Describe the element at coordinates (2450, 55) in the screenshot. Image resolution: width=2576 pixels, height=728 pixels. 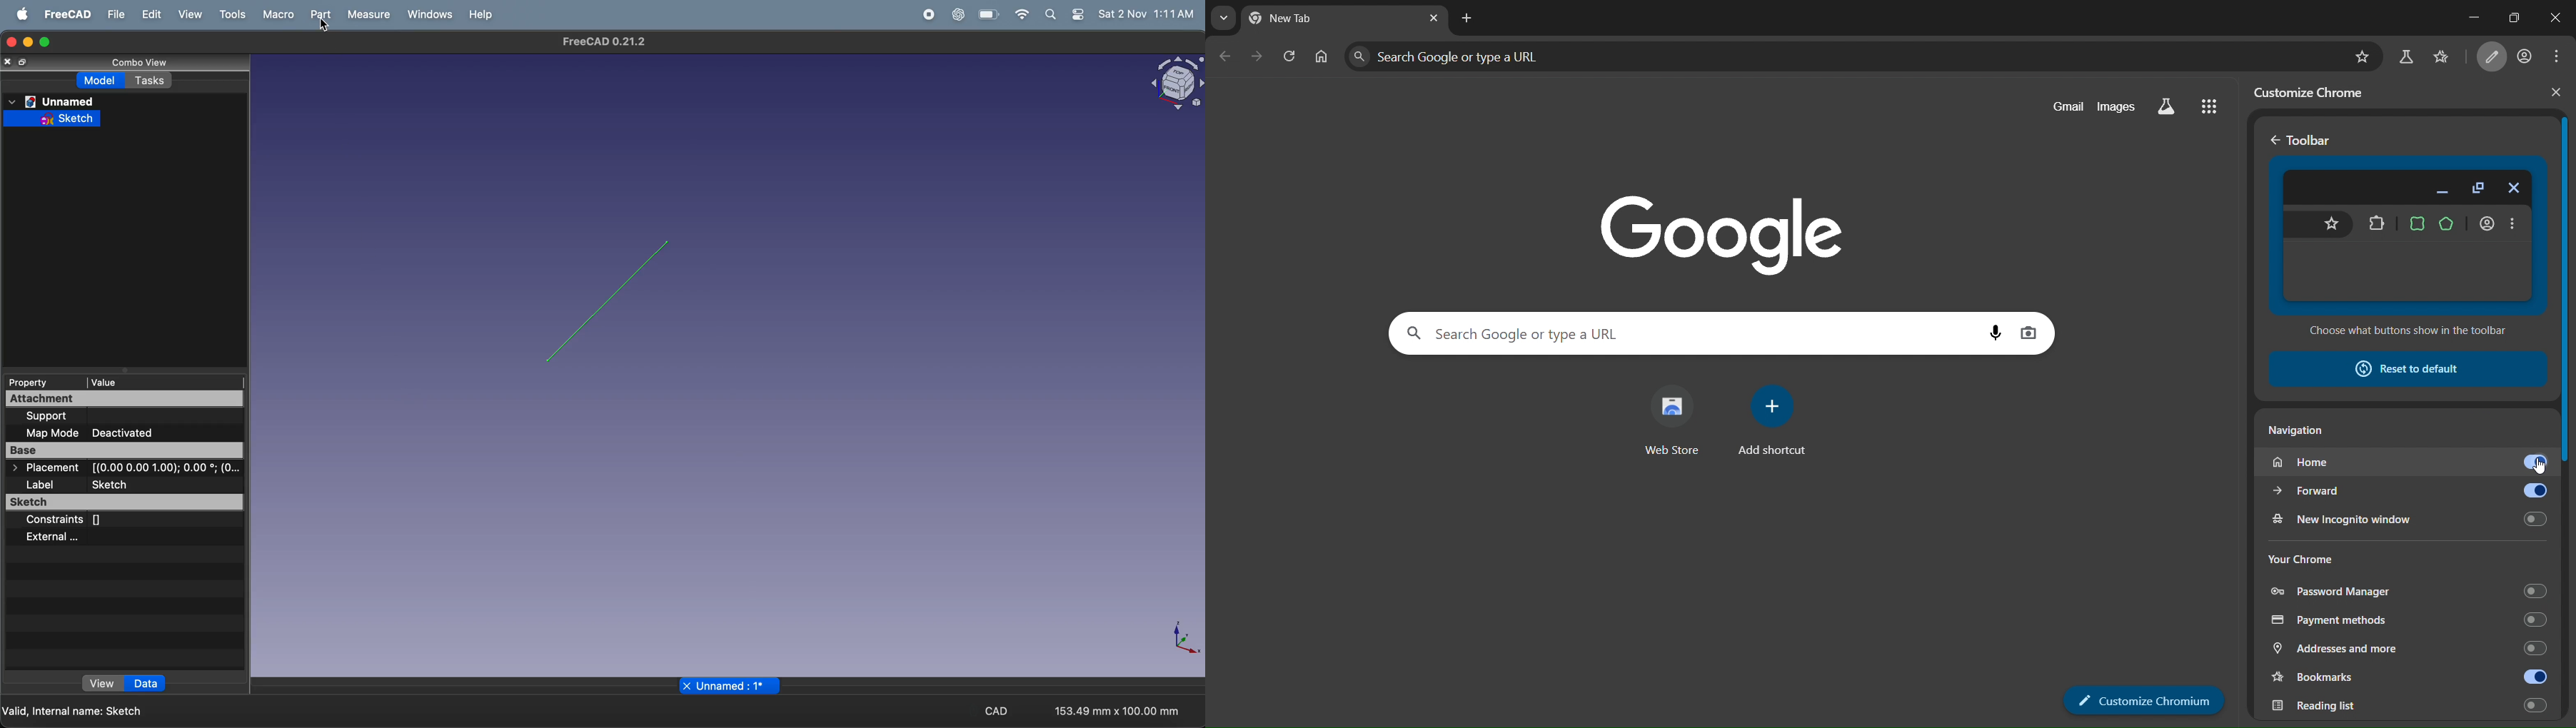
I see `bookmarks` at that location.